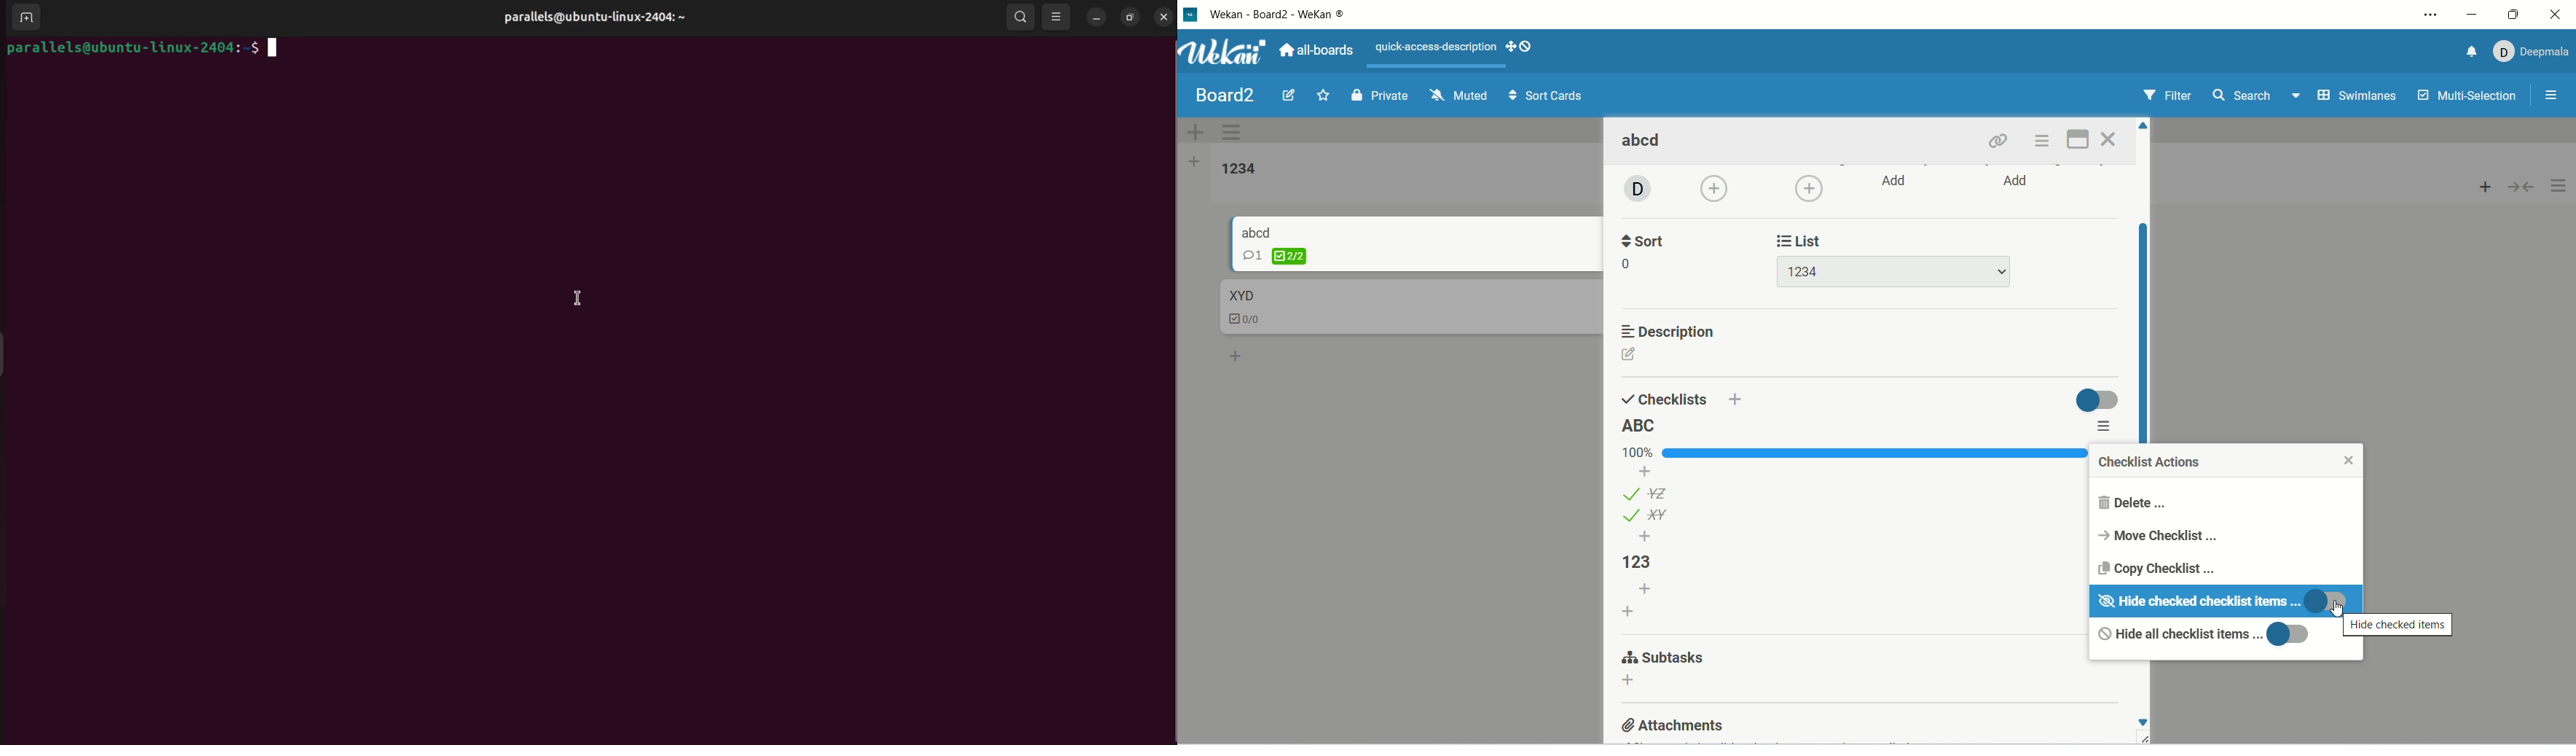  What do you see at coordinates (2356, 96) in the screenshot?
I see `swimlanes` at bounding box center [2356, 96].